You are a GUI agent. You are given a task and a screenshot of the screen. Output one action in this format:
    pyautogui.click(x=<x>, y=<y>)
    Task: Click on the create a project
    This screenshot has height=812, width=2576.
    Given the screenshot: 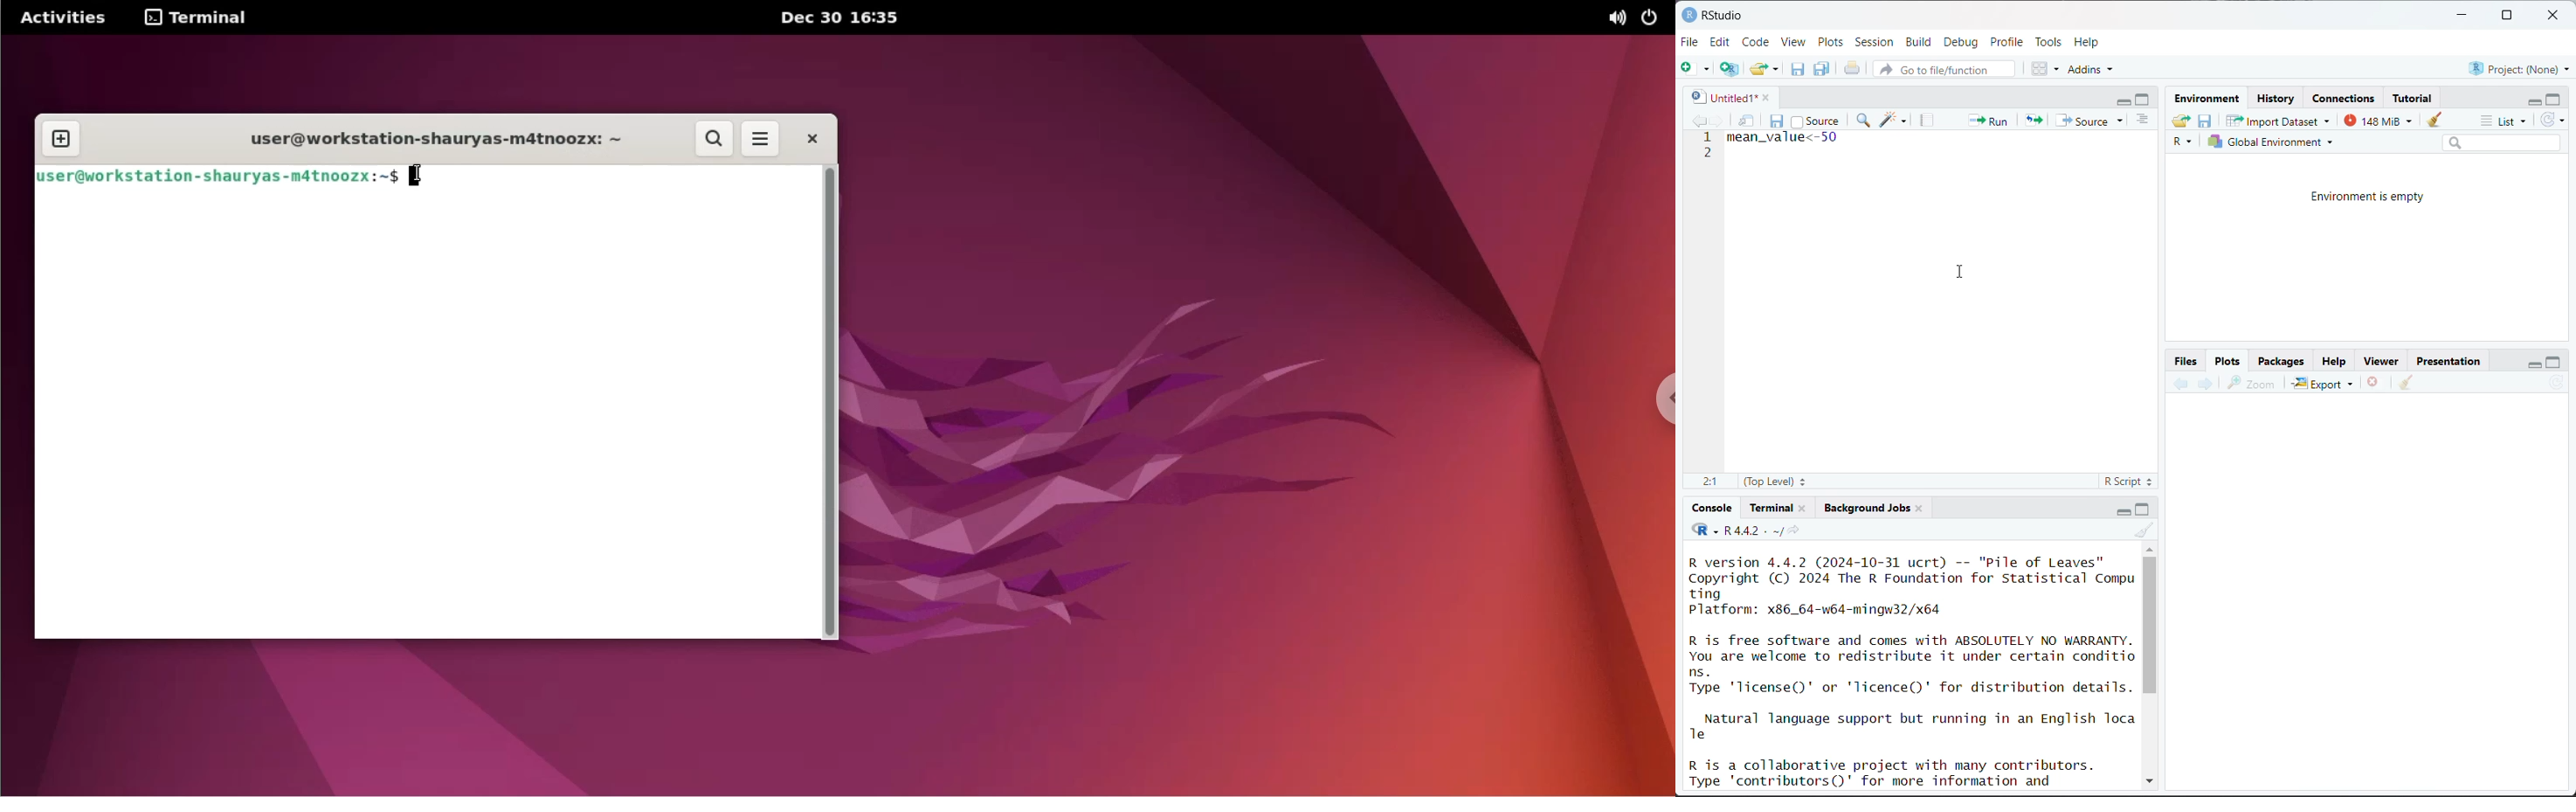 What is the action you would take?
    pyautogui.click(x=1729, y=69)
    